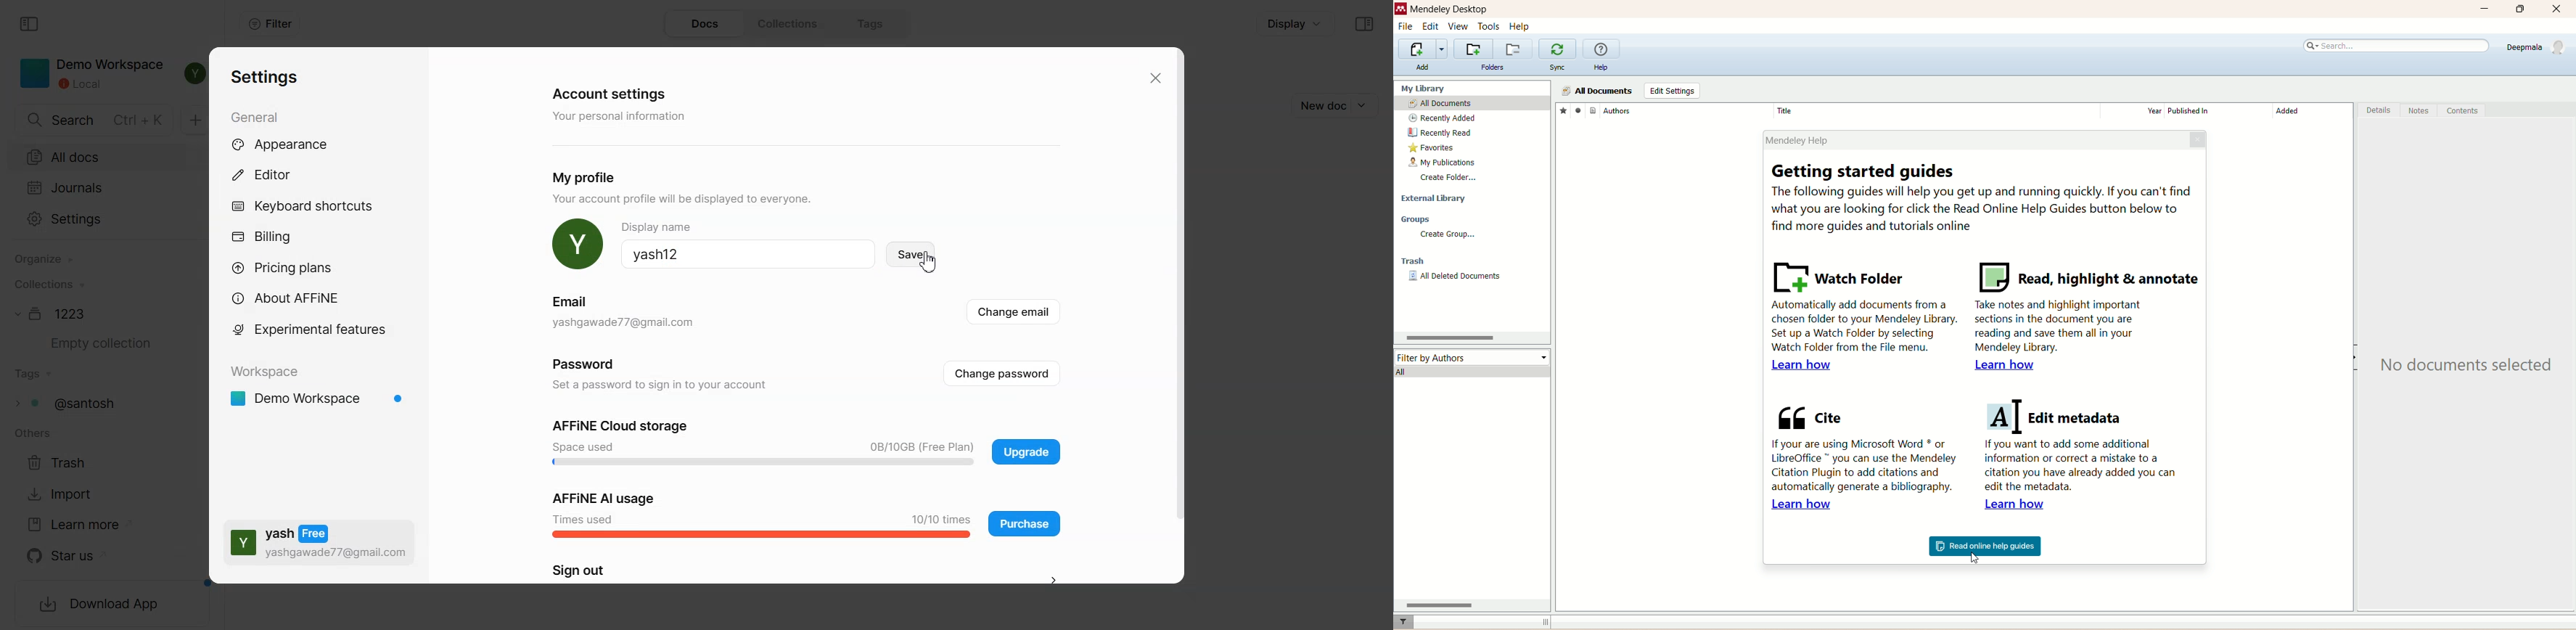 This screenshot has width=2576, height=644. I want to click on minimize, so click(2483, 9).